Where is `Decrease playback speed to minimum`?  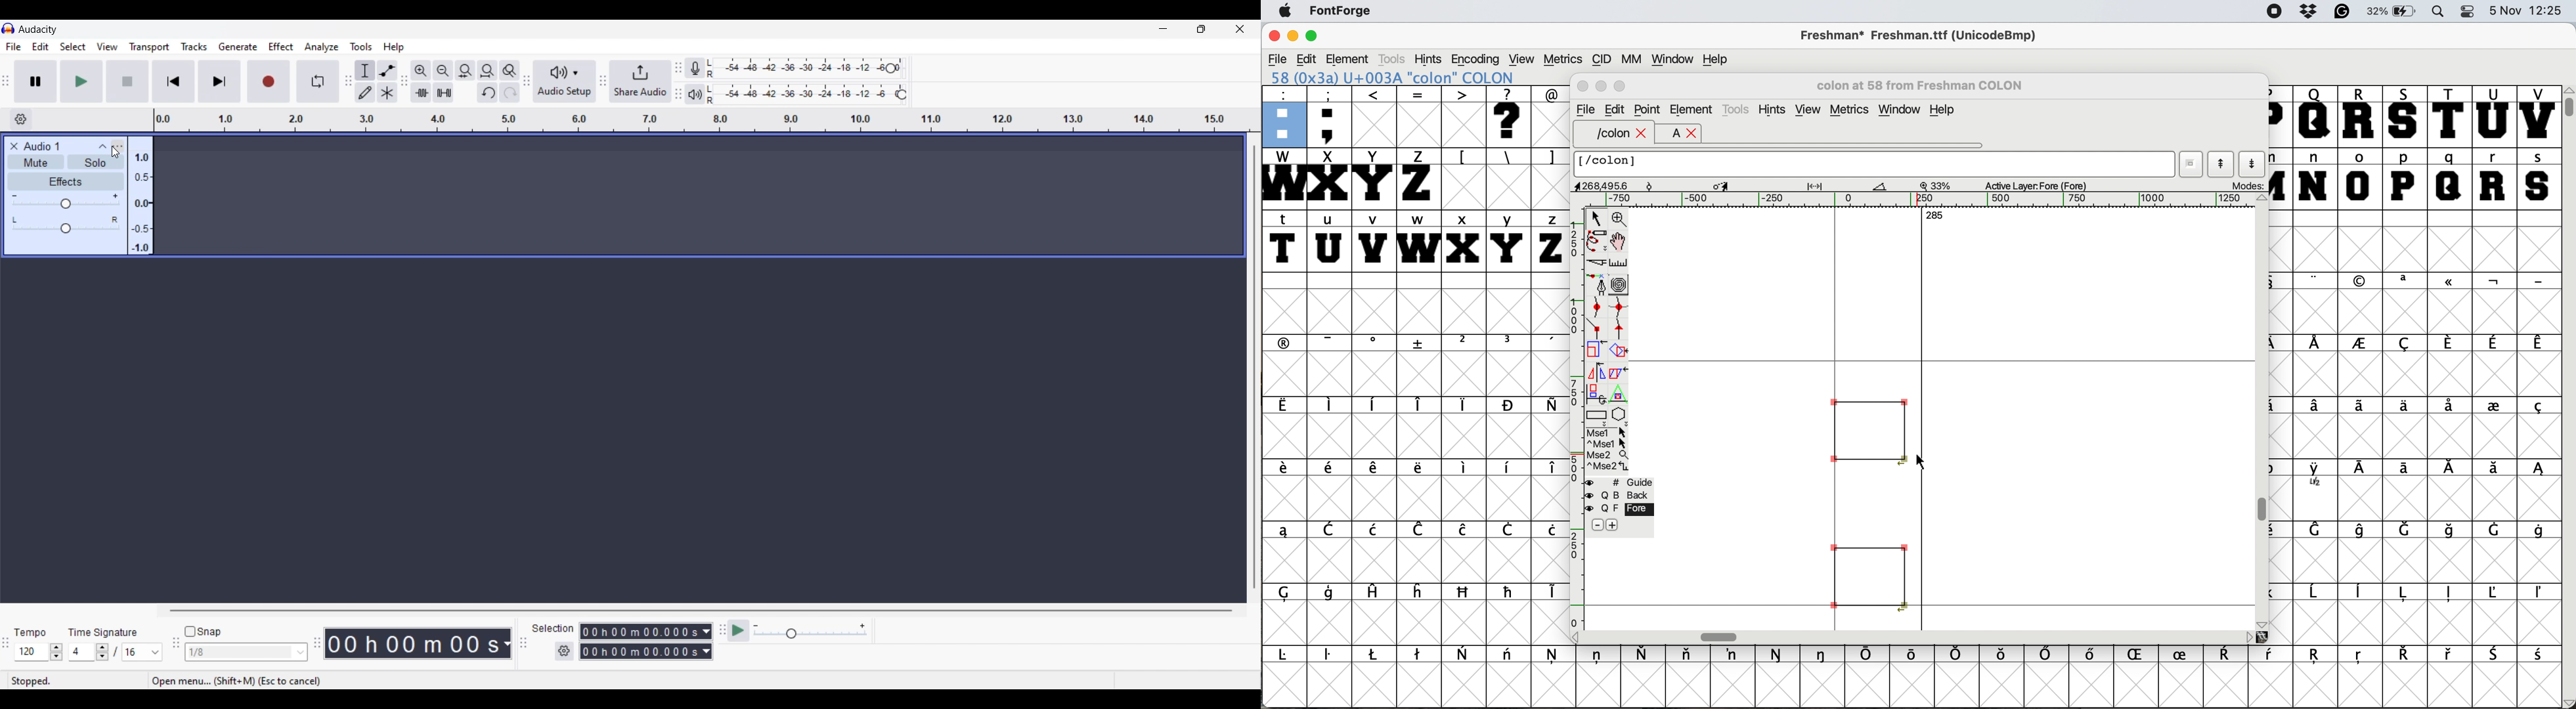 Decrease playback speed to minimum is located at coordinates (756, 626).